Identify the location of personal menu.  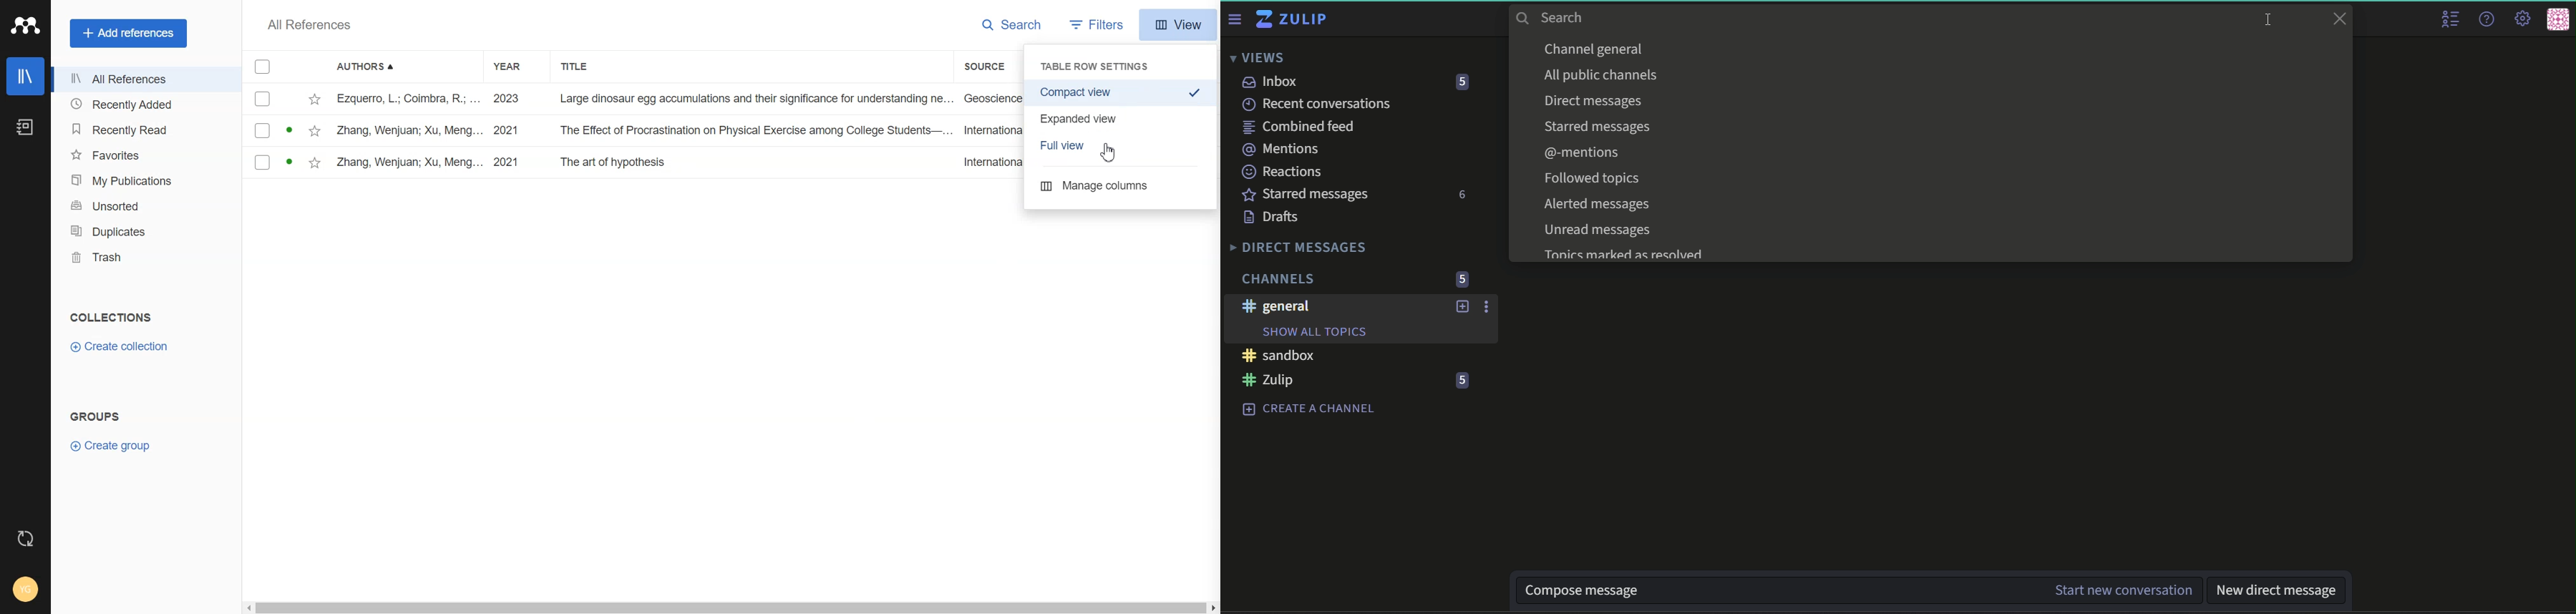
(2559, 18).